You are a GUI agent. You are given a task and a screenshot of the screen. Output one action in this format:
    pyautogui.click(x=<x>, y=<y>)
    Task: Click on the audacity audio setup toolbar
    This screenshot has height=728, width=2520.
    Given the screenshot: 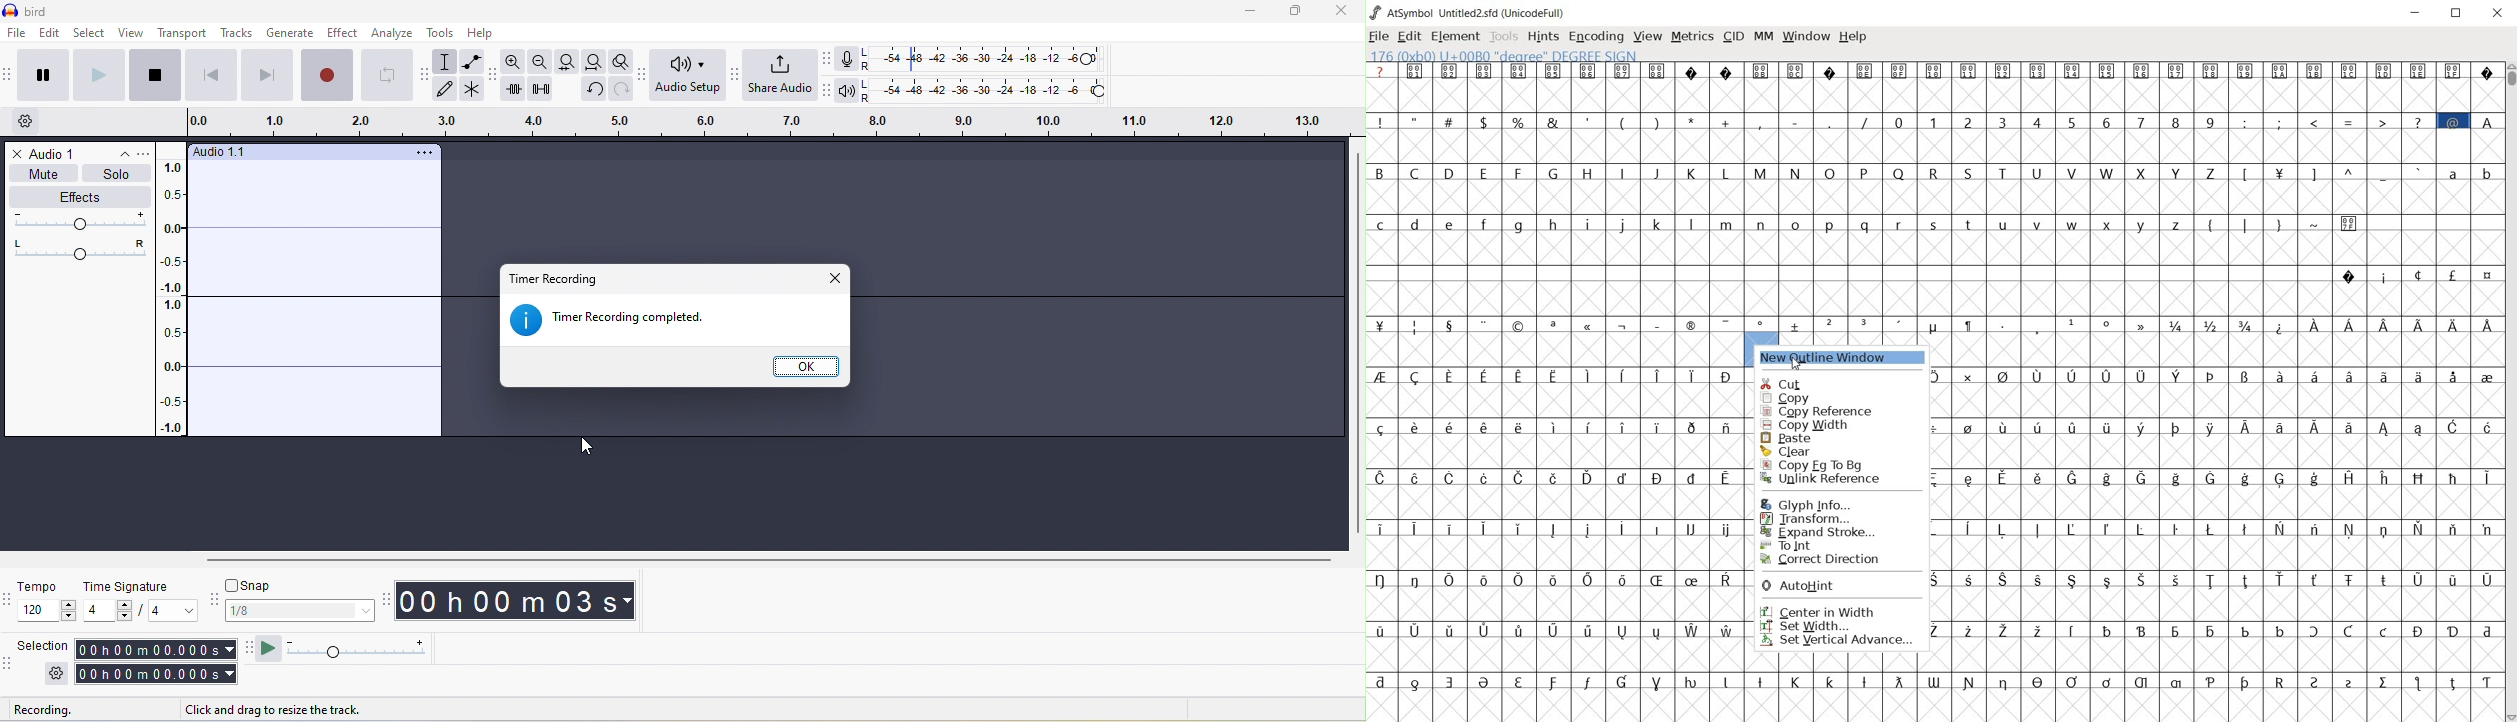 What is the action you would take?
    pyautogui.click(x=644, y=75)
    